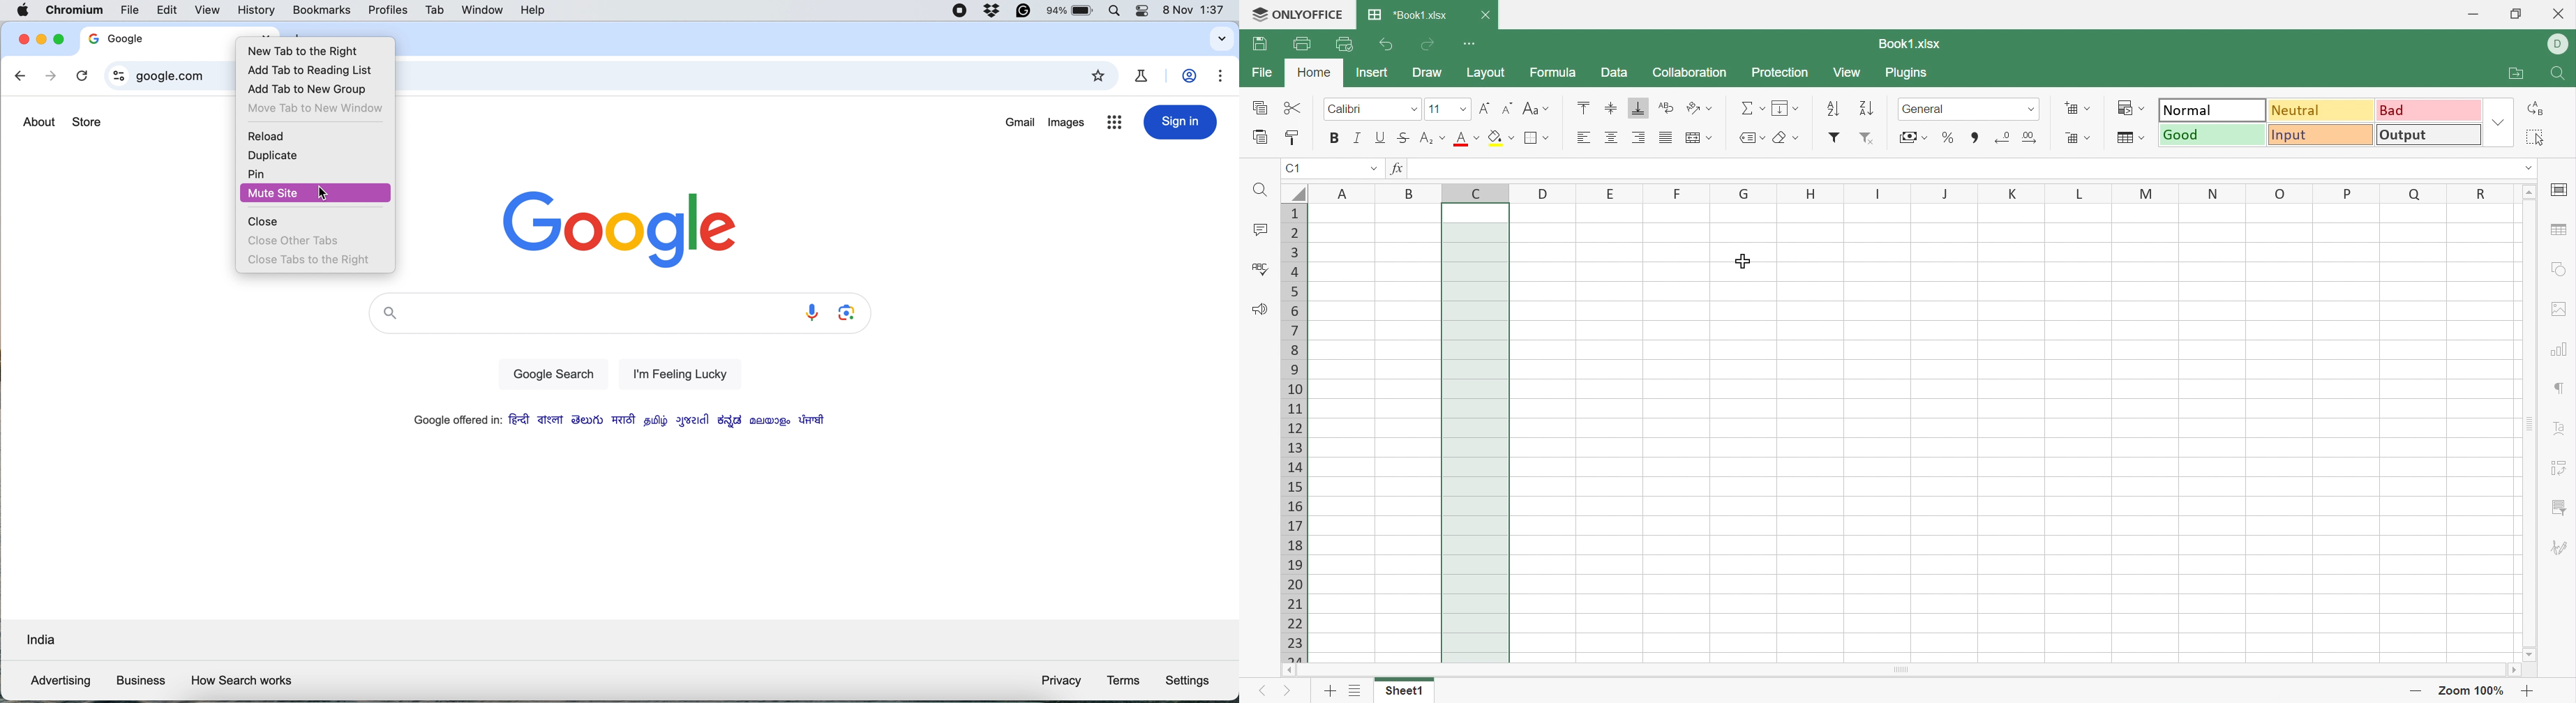 The height and width of the screenshot is (728, 2576). I want to click on Zoom 100%, so click(2471, 691).